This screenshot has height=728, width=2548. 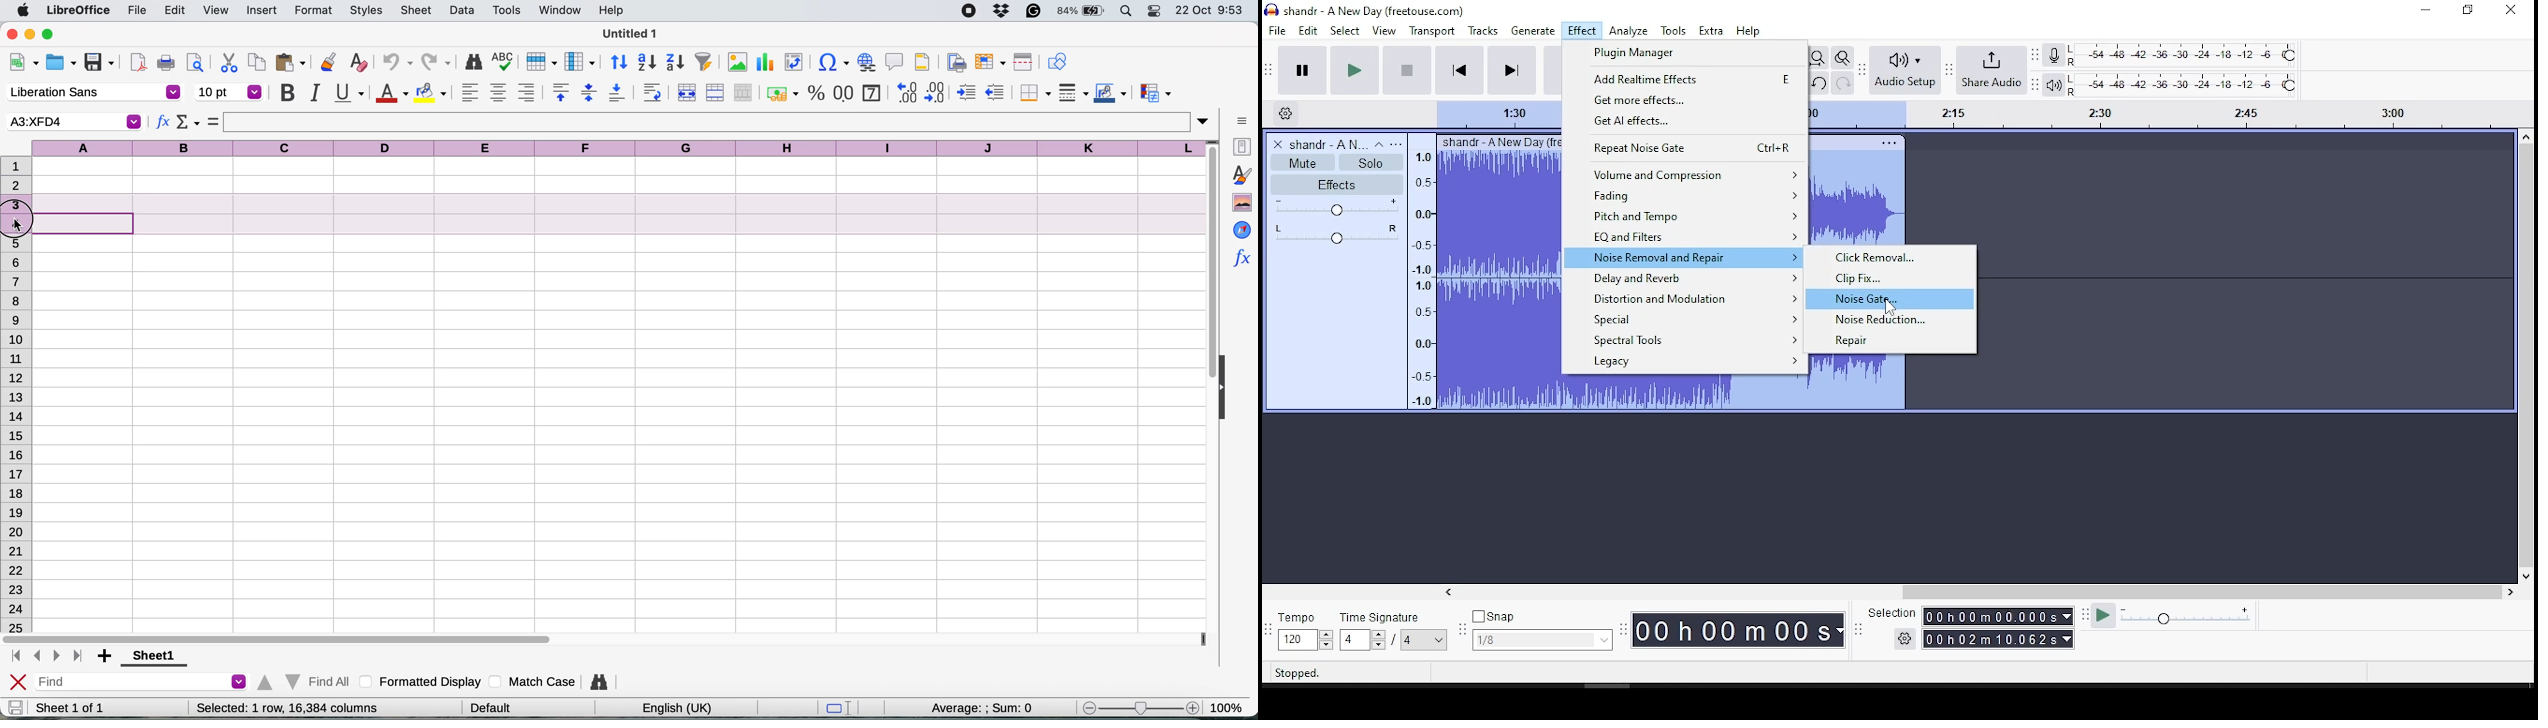 I want to click on rows, so click(x=17, y=437).